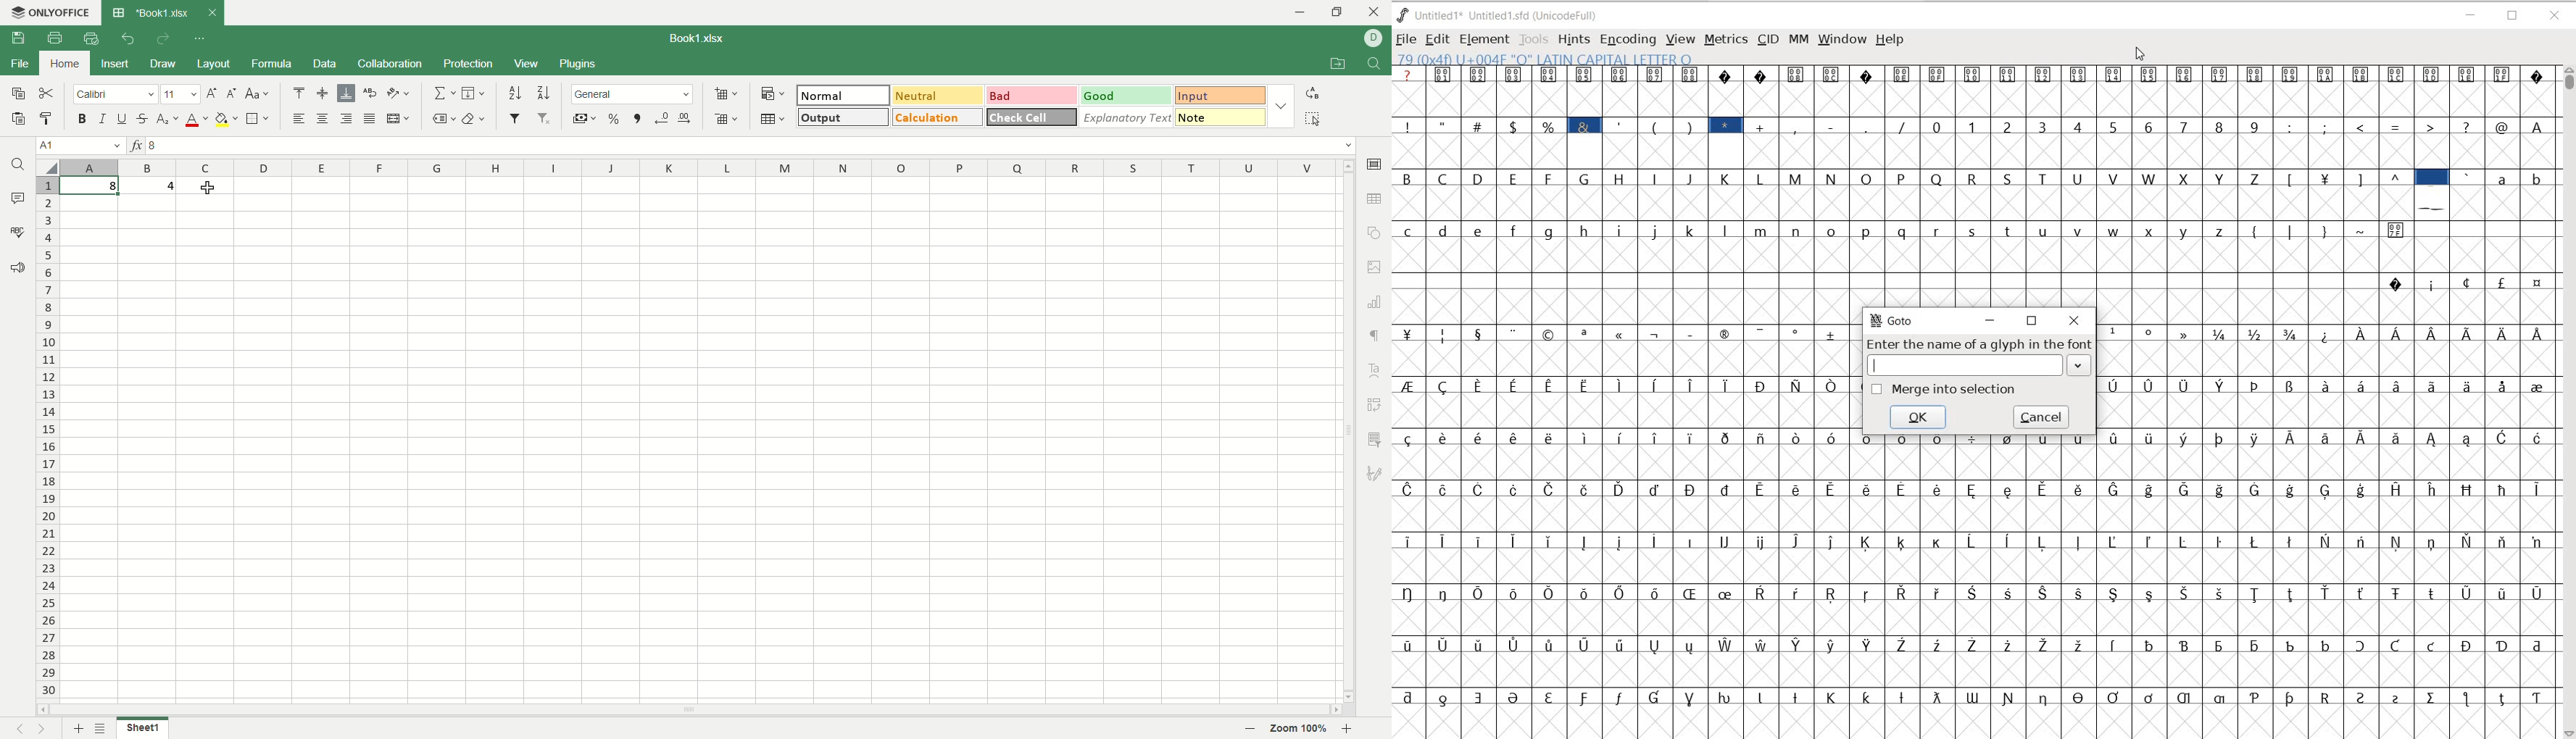  What do you see at coordinates (17, 230) in the screenshot?
I see `spell check` at bounding box center [17, 230].